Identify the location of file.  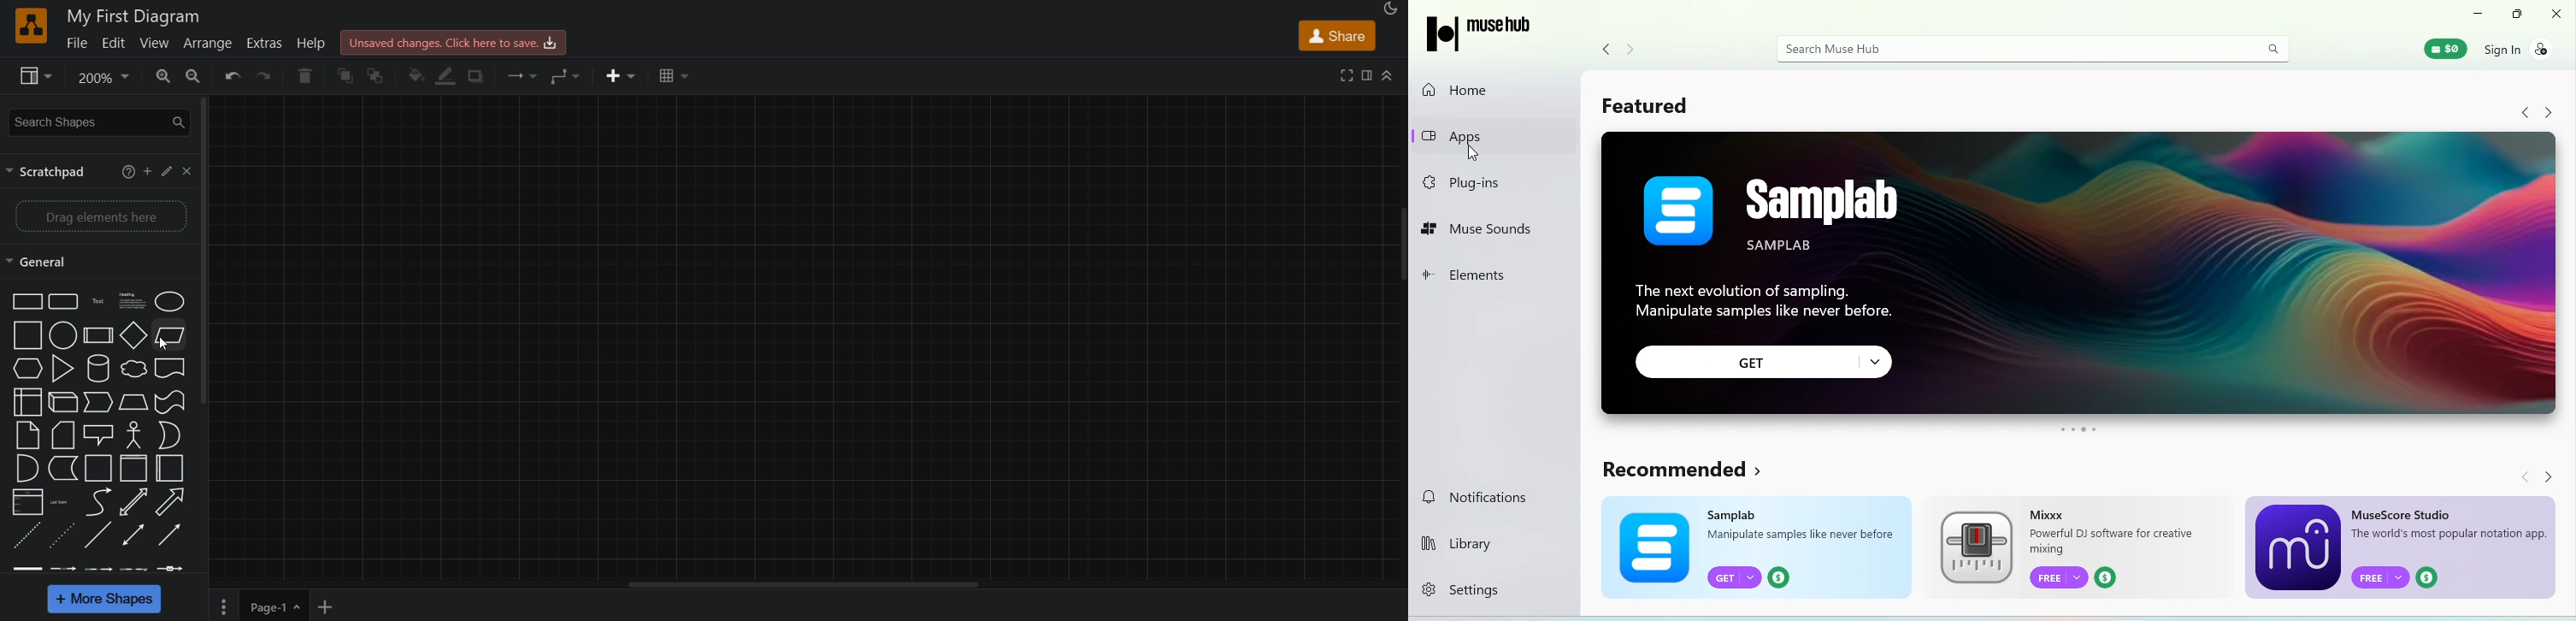
(76, 43).